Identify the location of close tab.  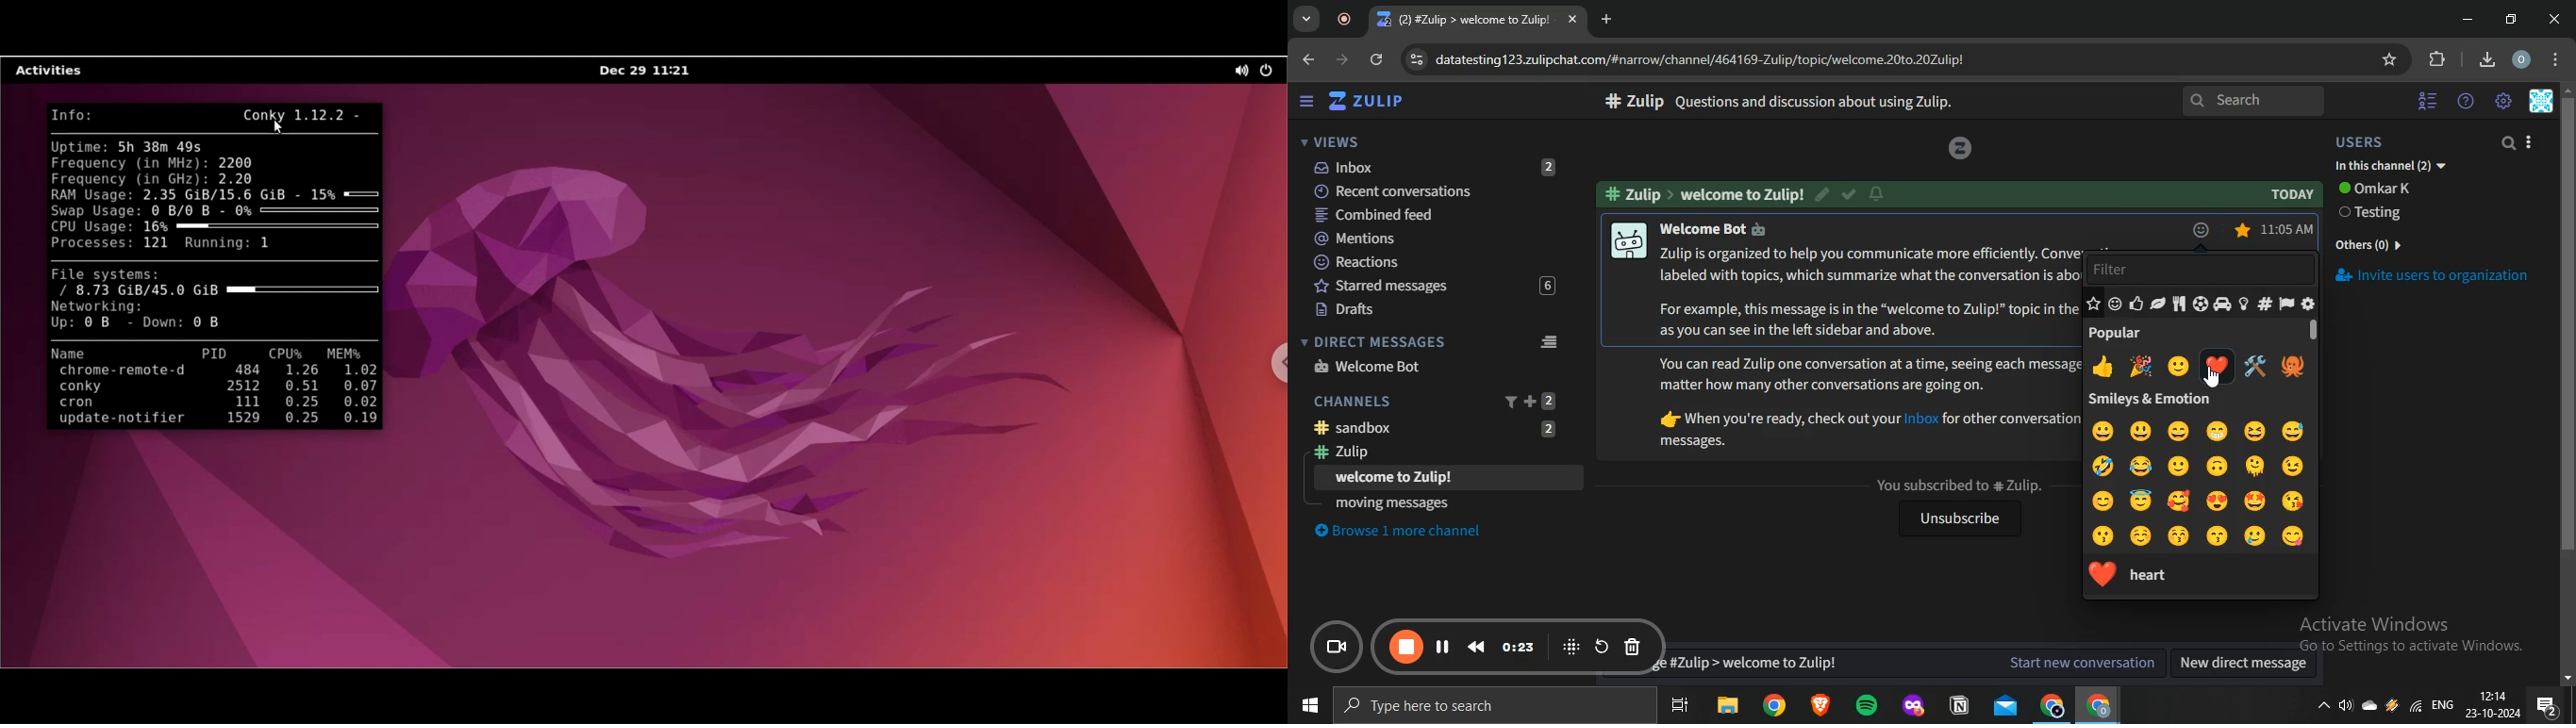
(1574, 21).